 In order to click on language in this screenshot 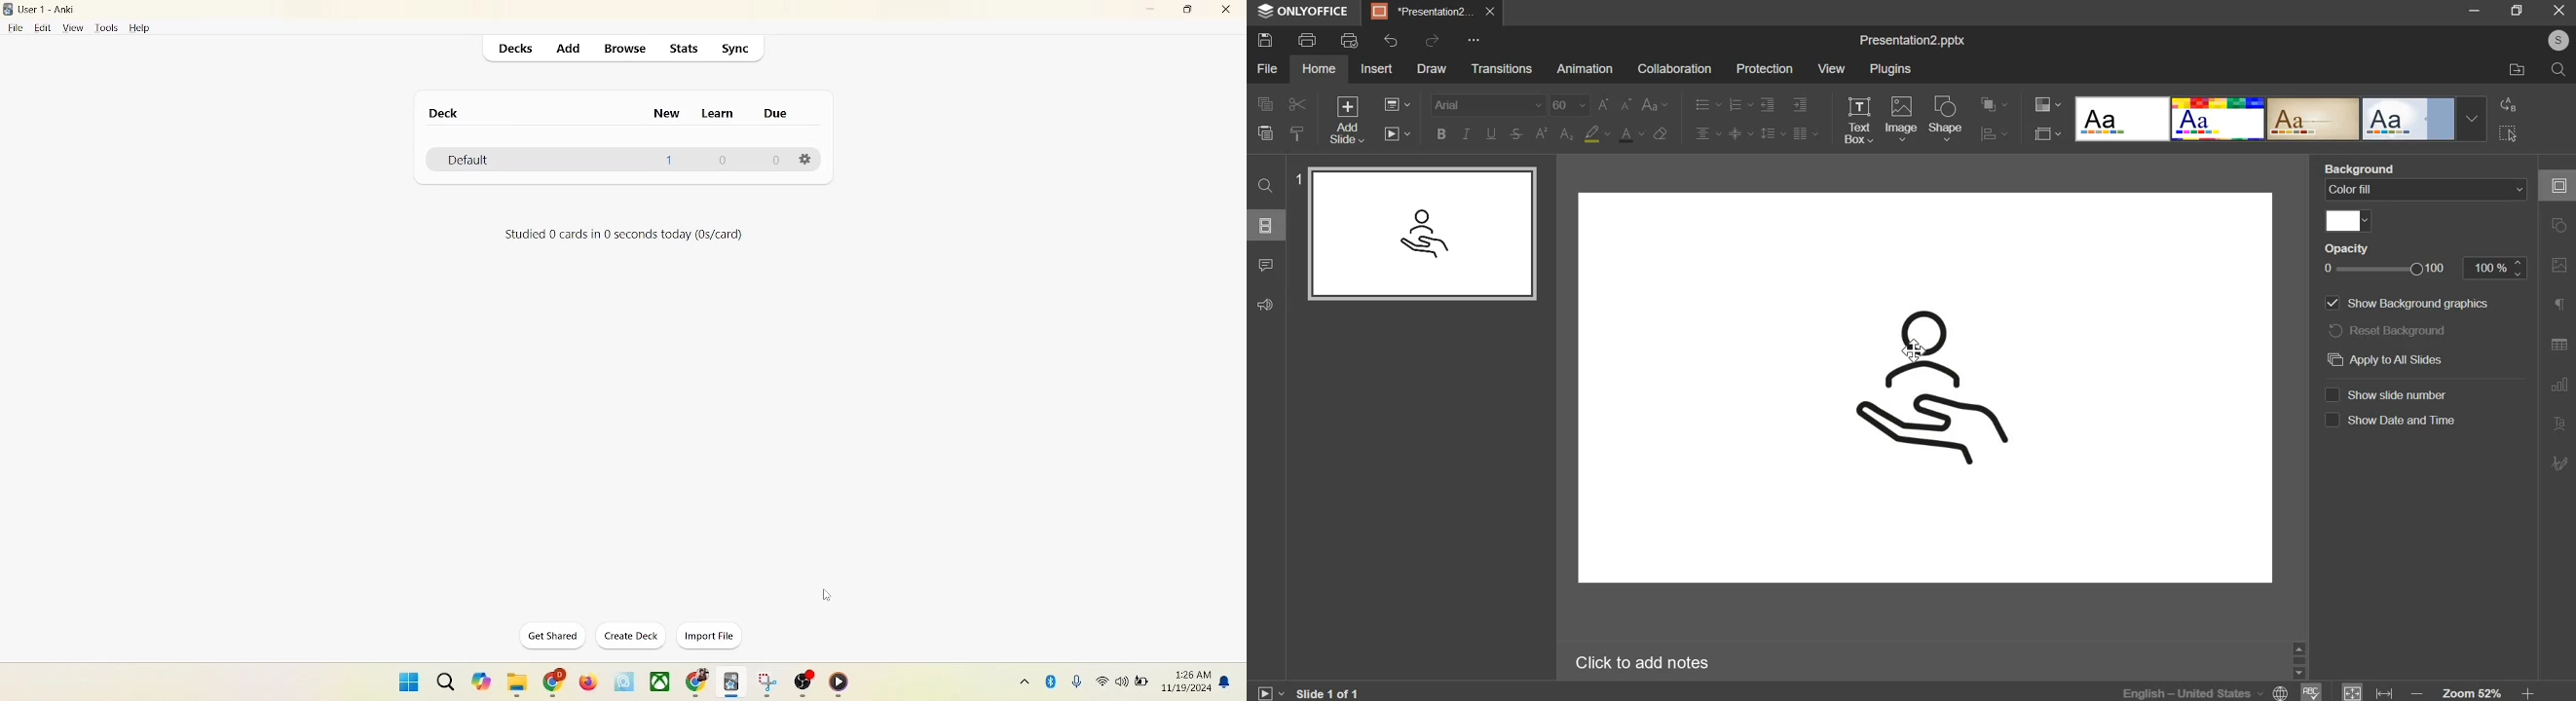, I will do `click(2208, 691)`.